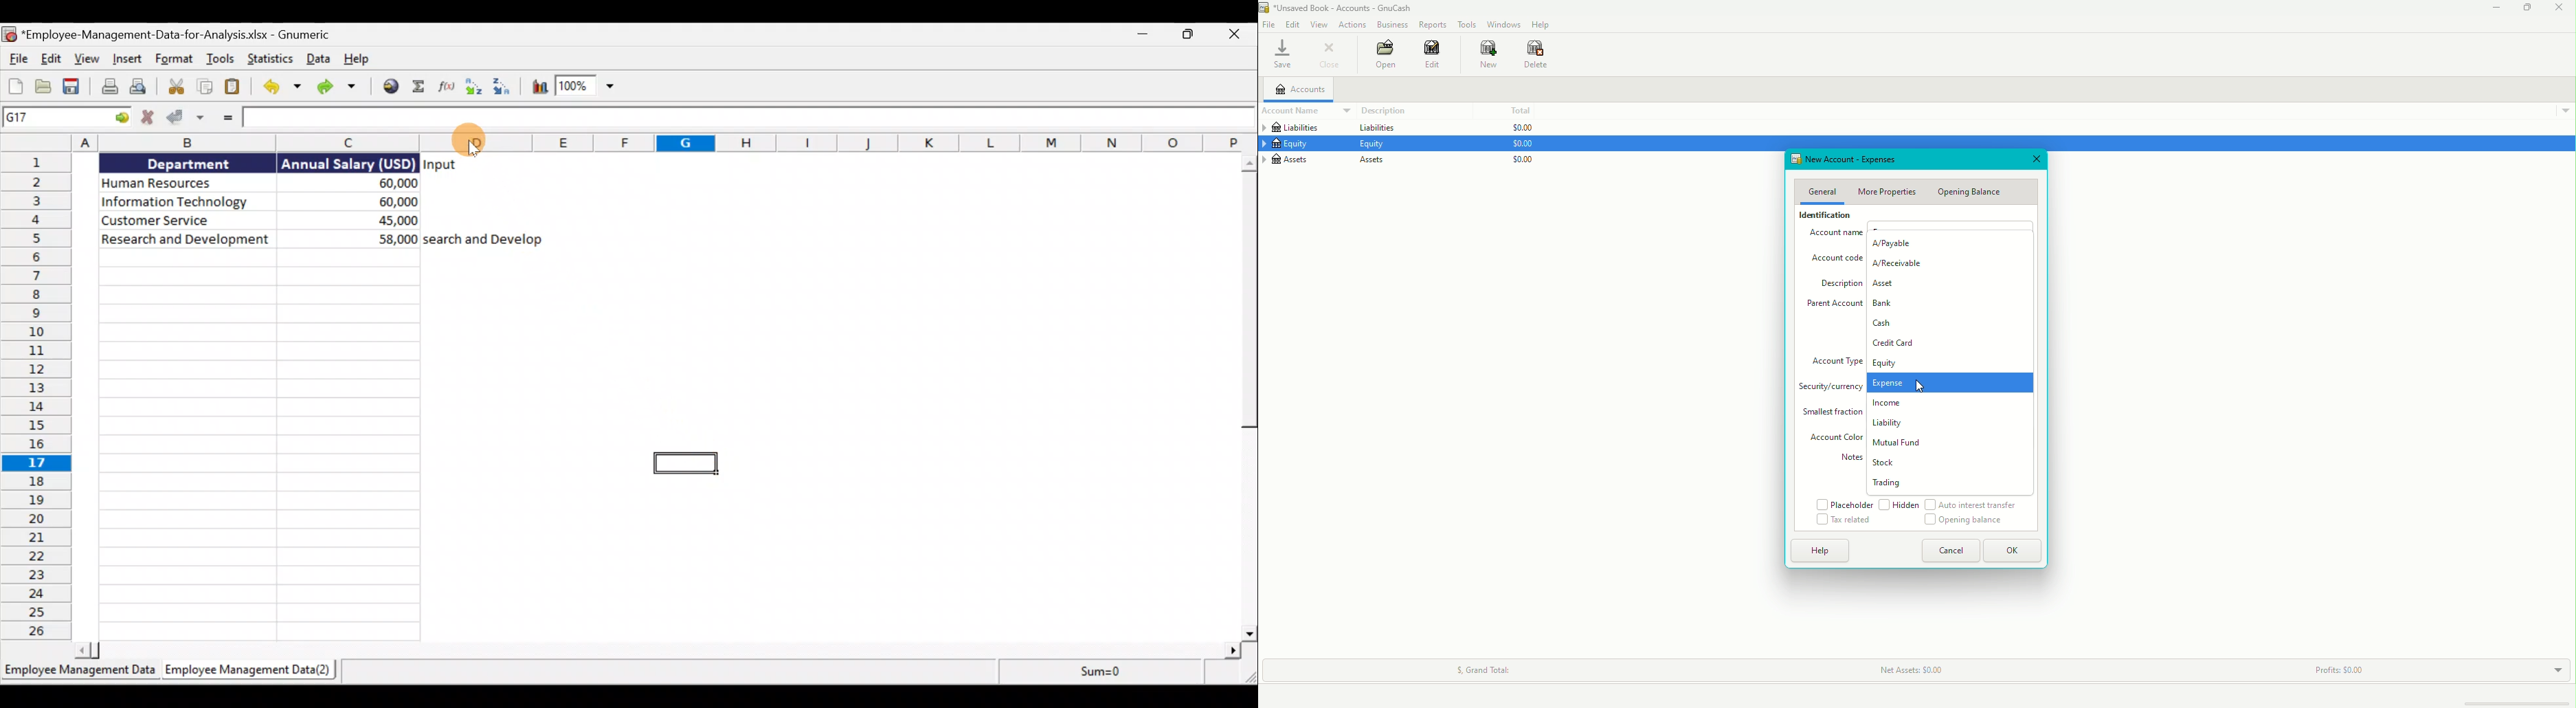 This screenshot has height=728, width=2576. What do you see at coordinates (1382, 110) in the screenshot?
I see `Description` at bounding box center [1382, 110].